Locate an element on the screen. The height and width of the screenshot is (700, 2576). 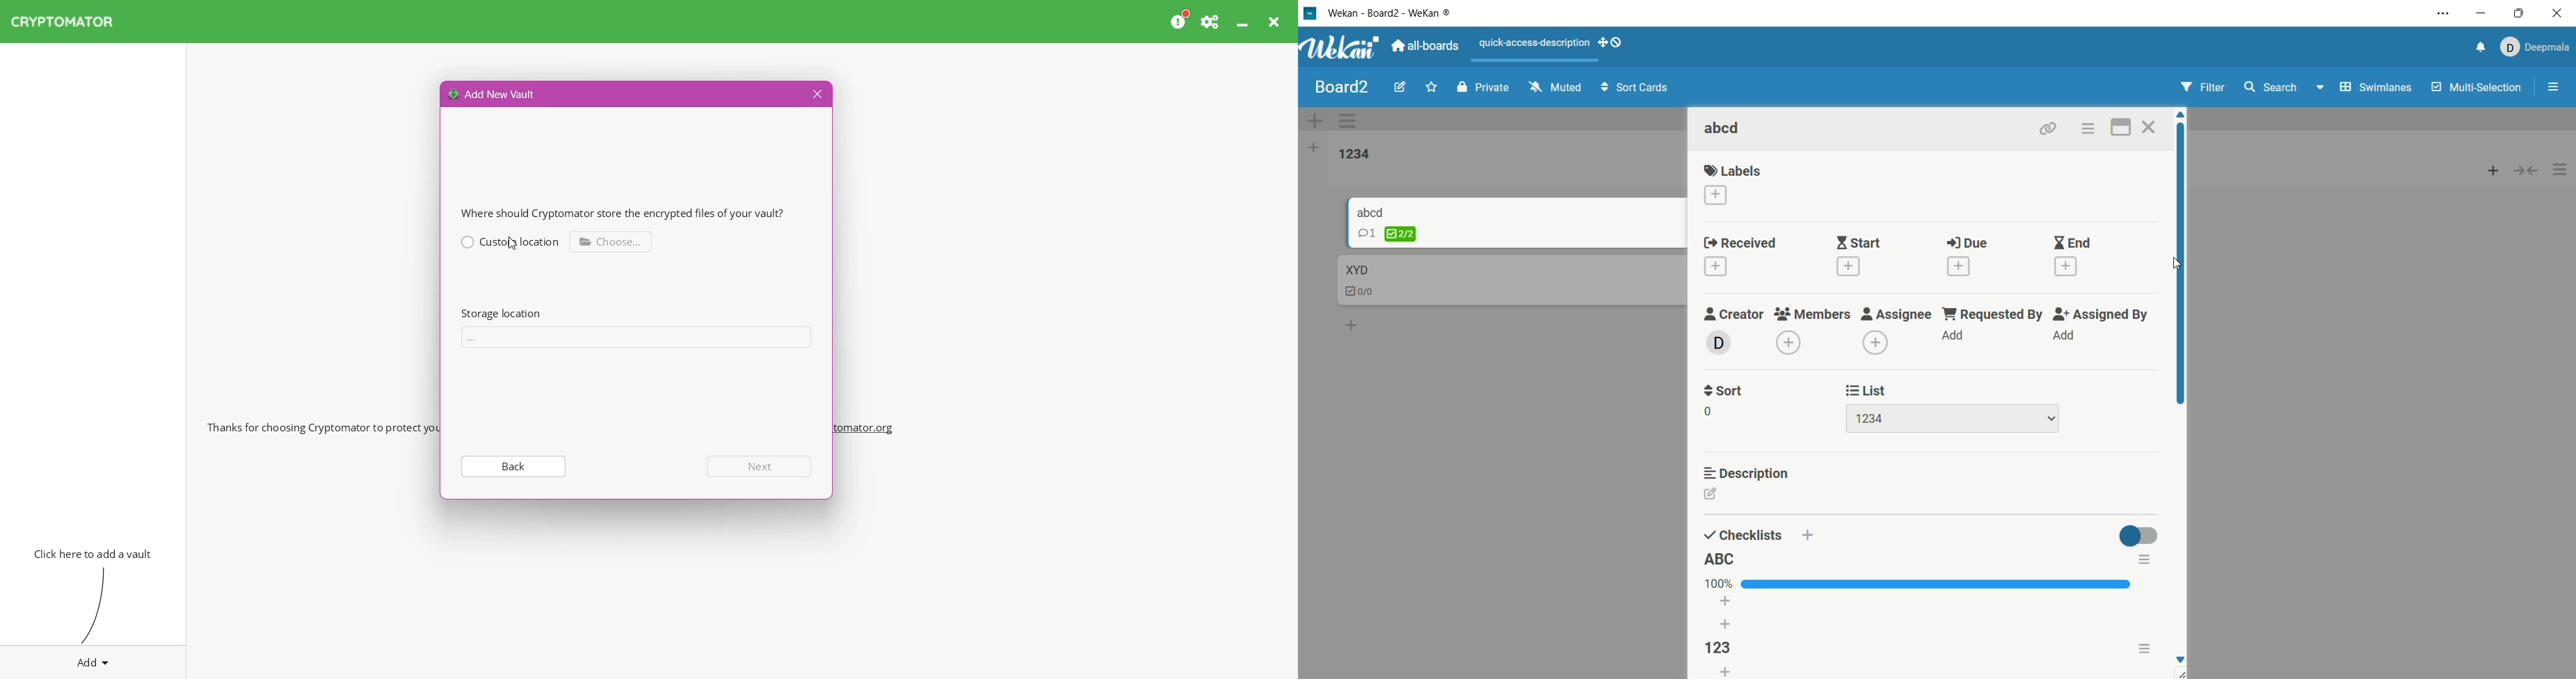
options is located at coordinates (2143, 561).